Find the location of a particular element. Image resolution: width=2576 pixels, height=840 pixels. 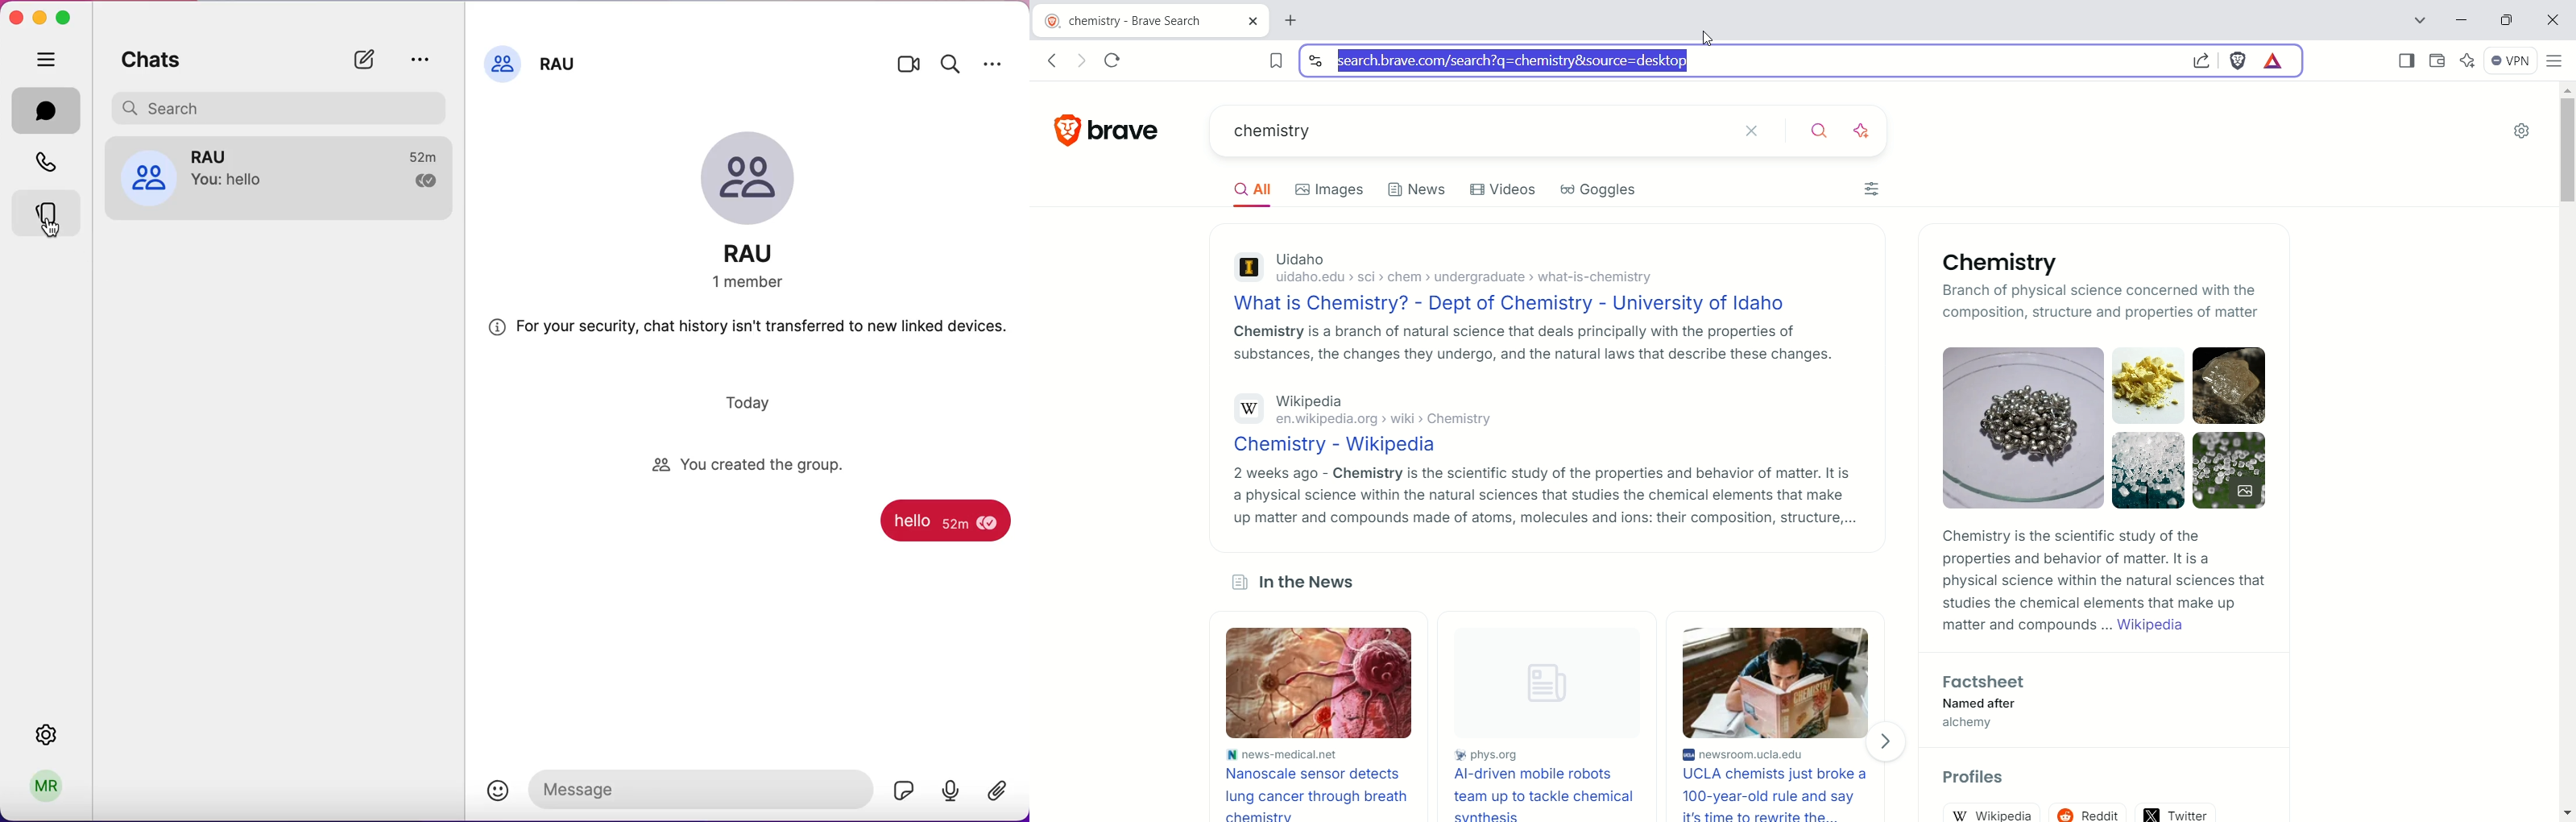

chat group is located at coordinates (230, 175).